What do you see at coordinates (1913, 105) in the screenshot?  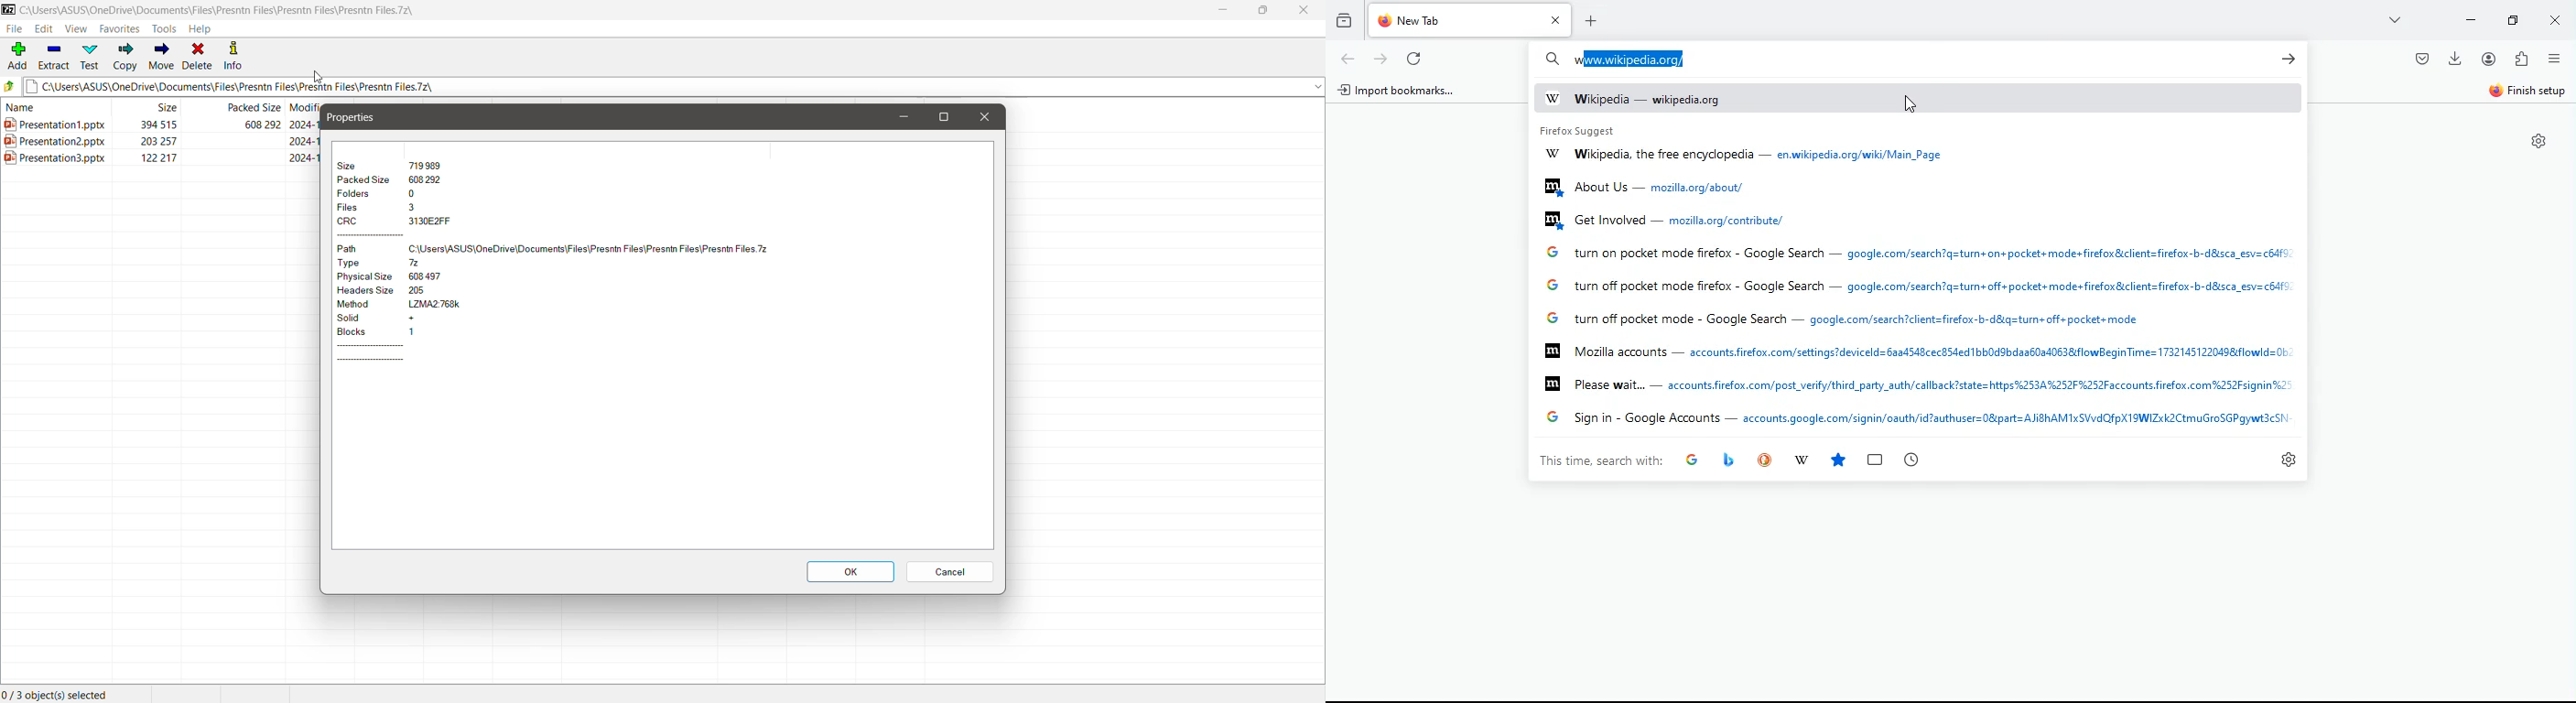 I see `Cursor` at bounding box center [1913, 105].